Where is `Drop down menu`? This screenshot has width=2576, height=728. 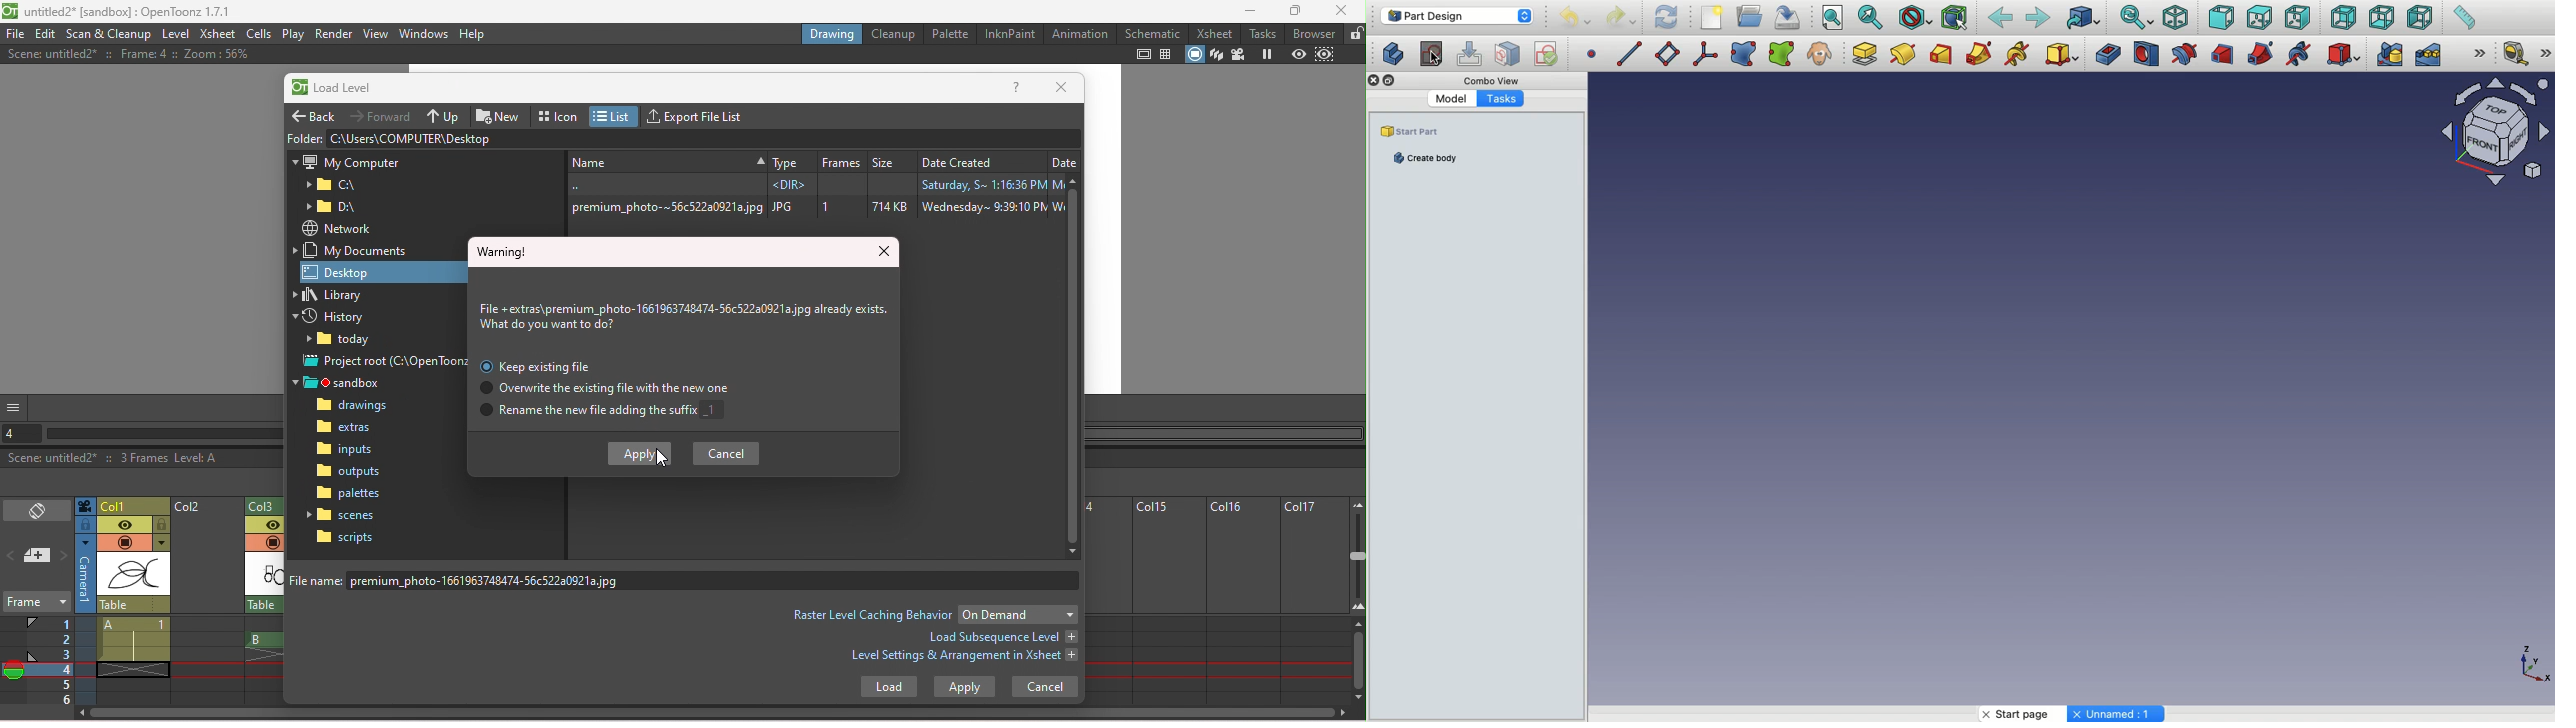 Drop down menu is located at coordinates (1018, 614).